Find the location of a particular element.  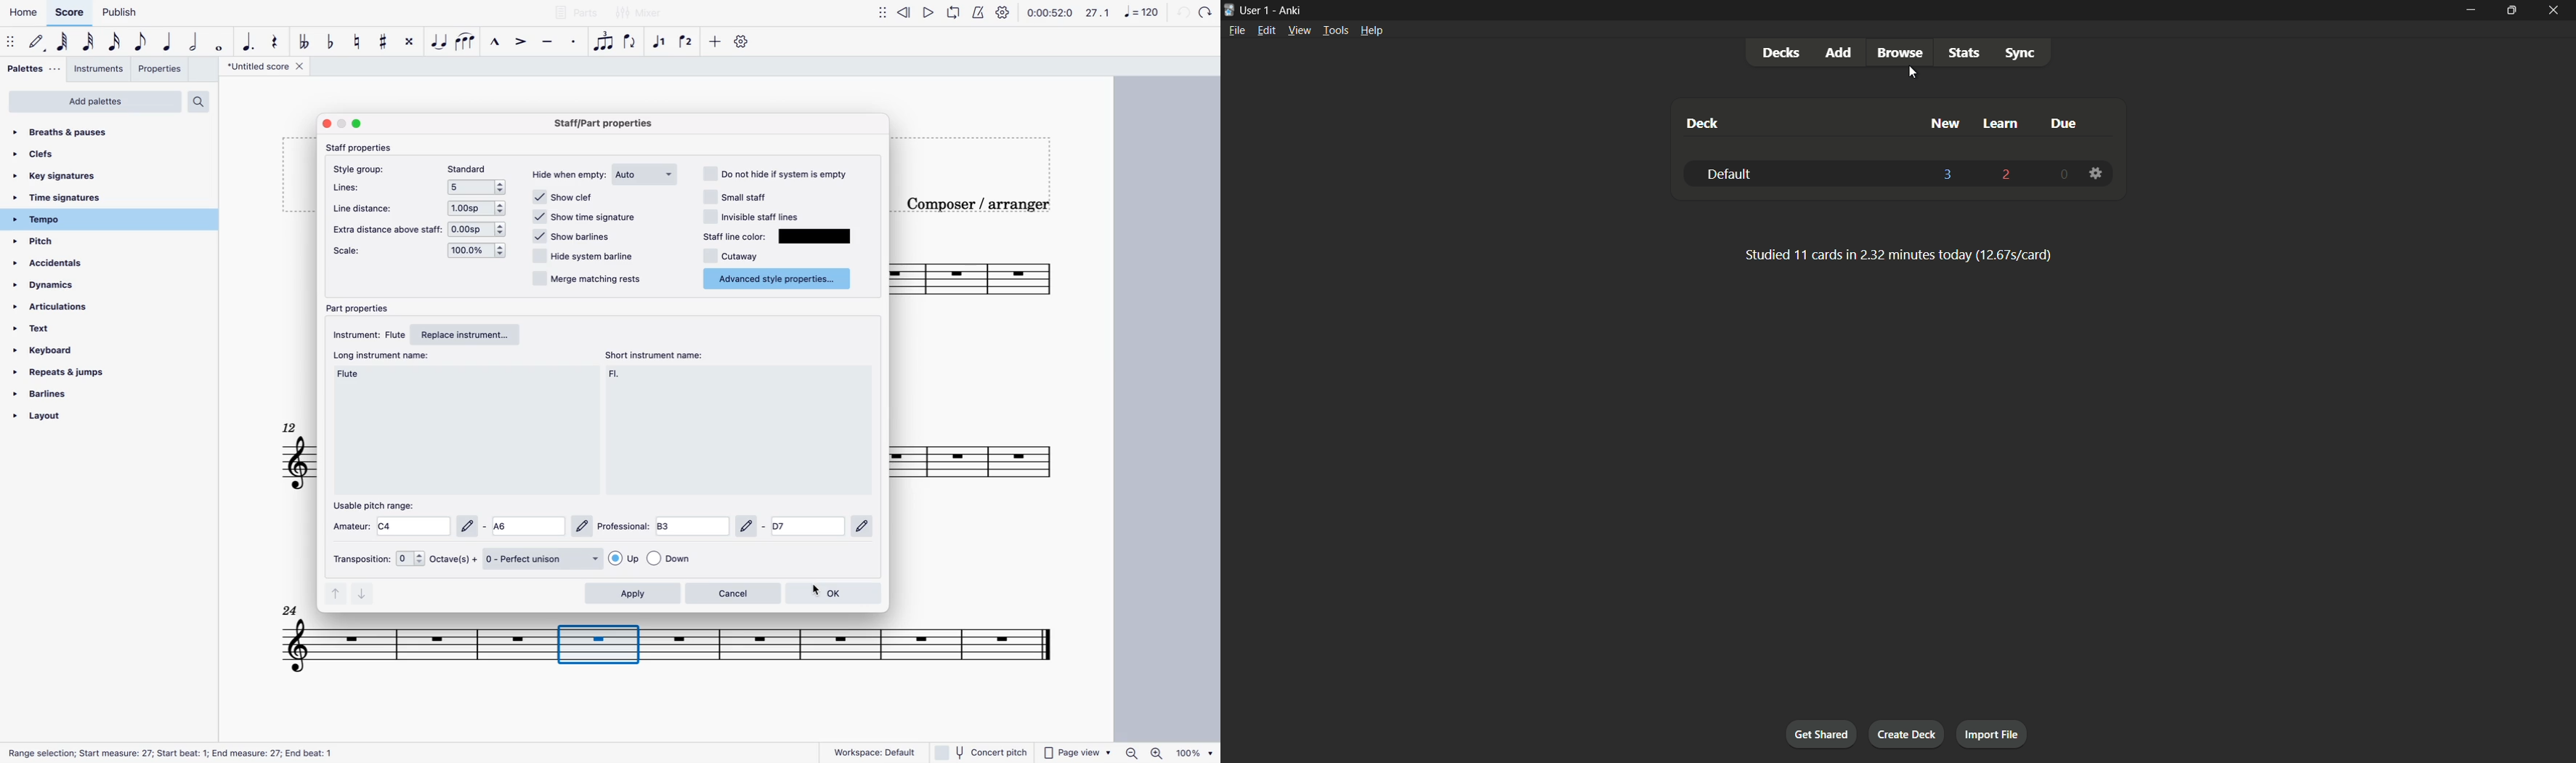

options is located at coordinates (654, 560).